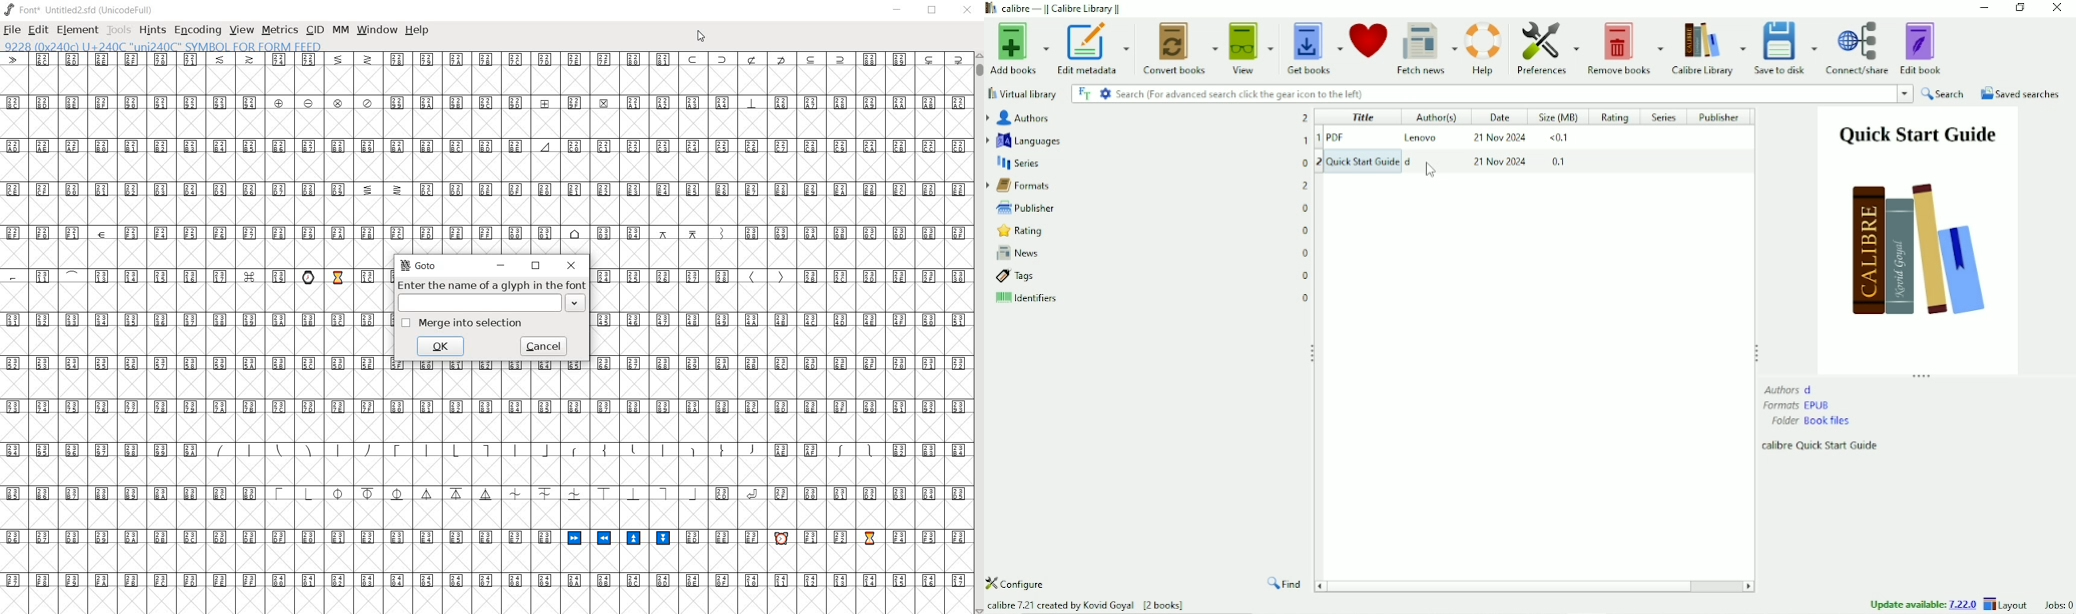  Describe the element at coordinates (442, 347) in the screenshot. I see `ok` at that location.